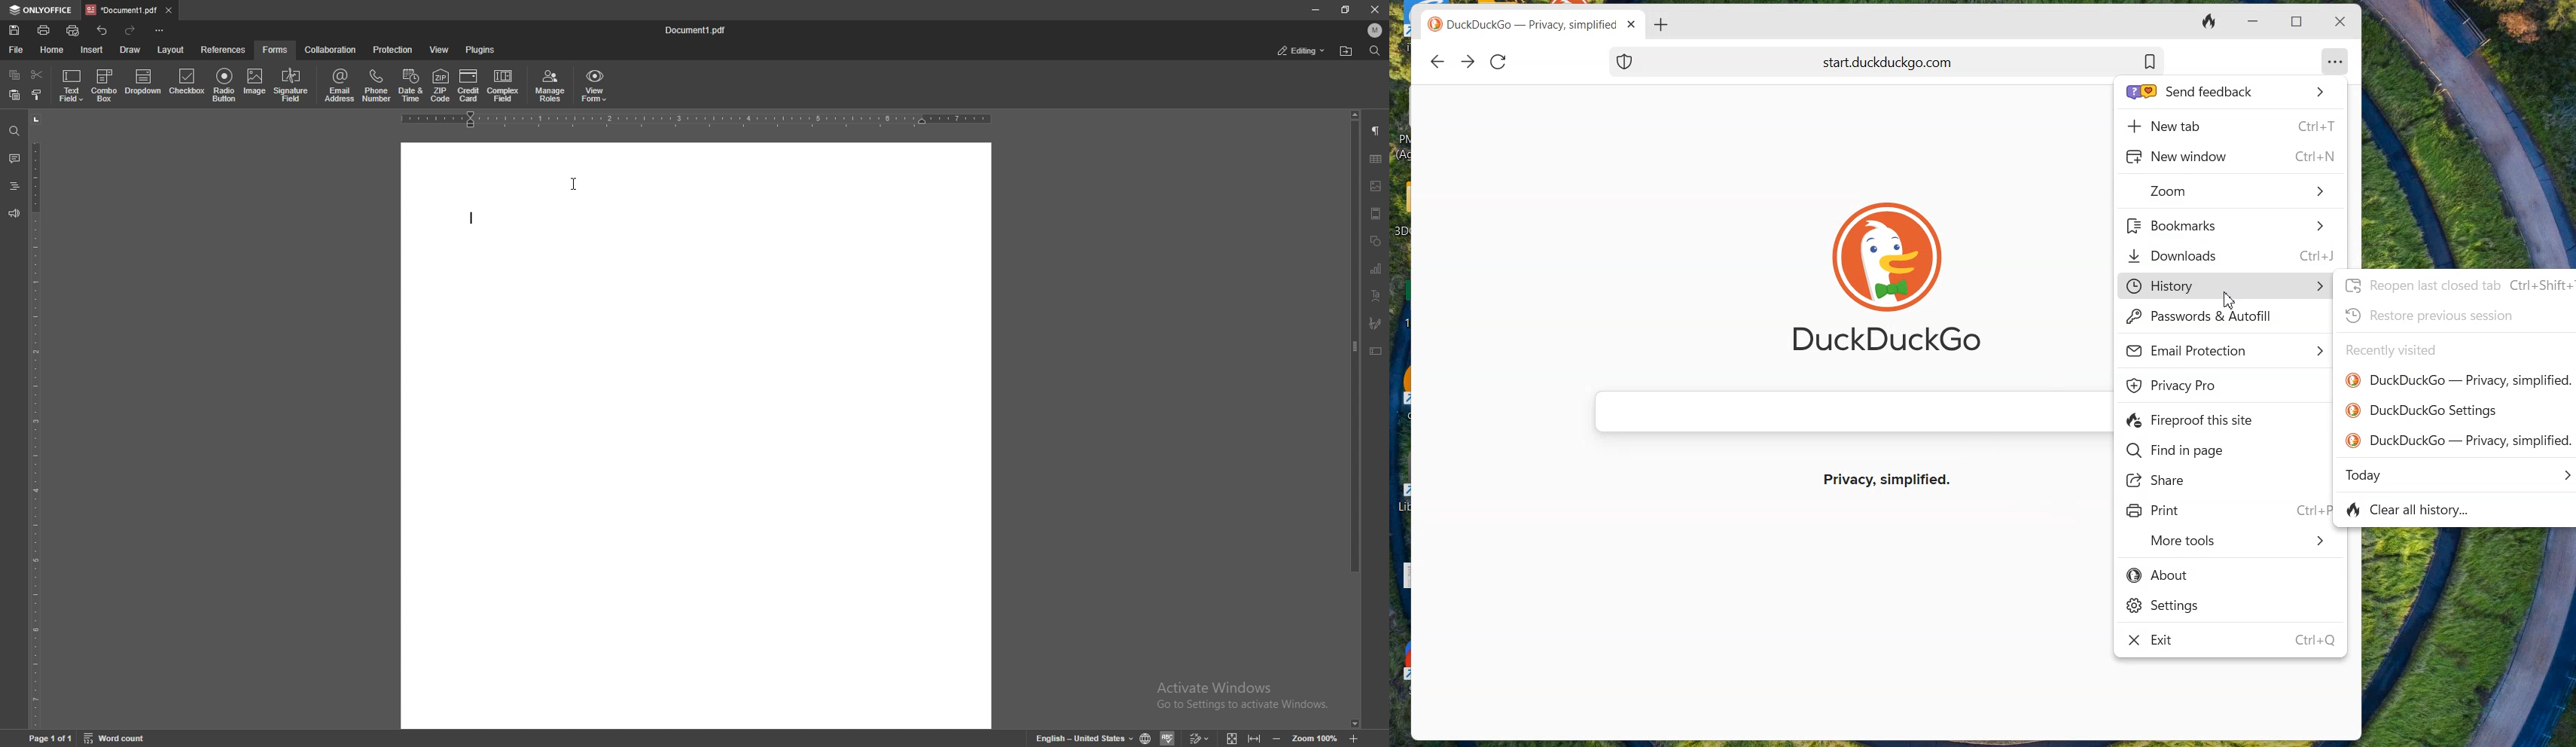 This screenshot has width=2576, height=756. What do you see at coordinates (17, 48) in the screenshot?
I see `file` at bounding box center [17, 48].